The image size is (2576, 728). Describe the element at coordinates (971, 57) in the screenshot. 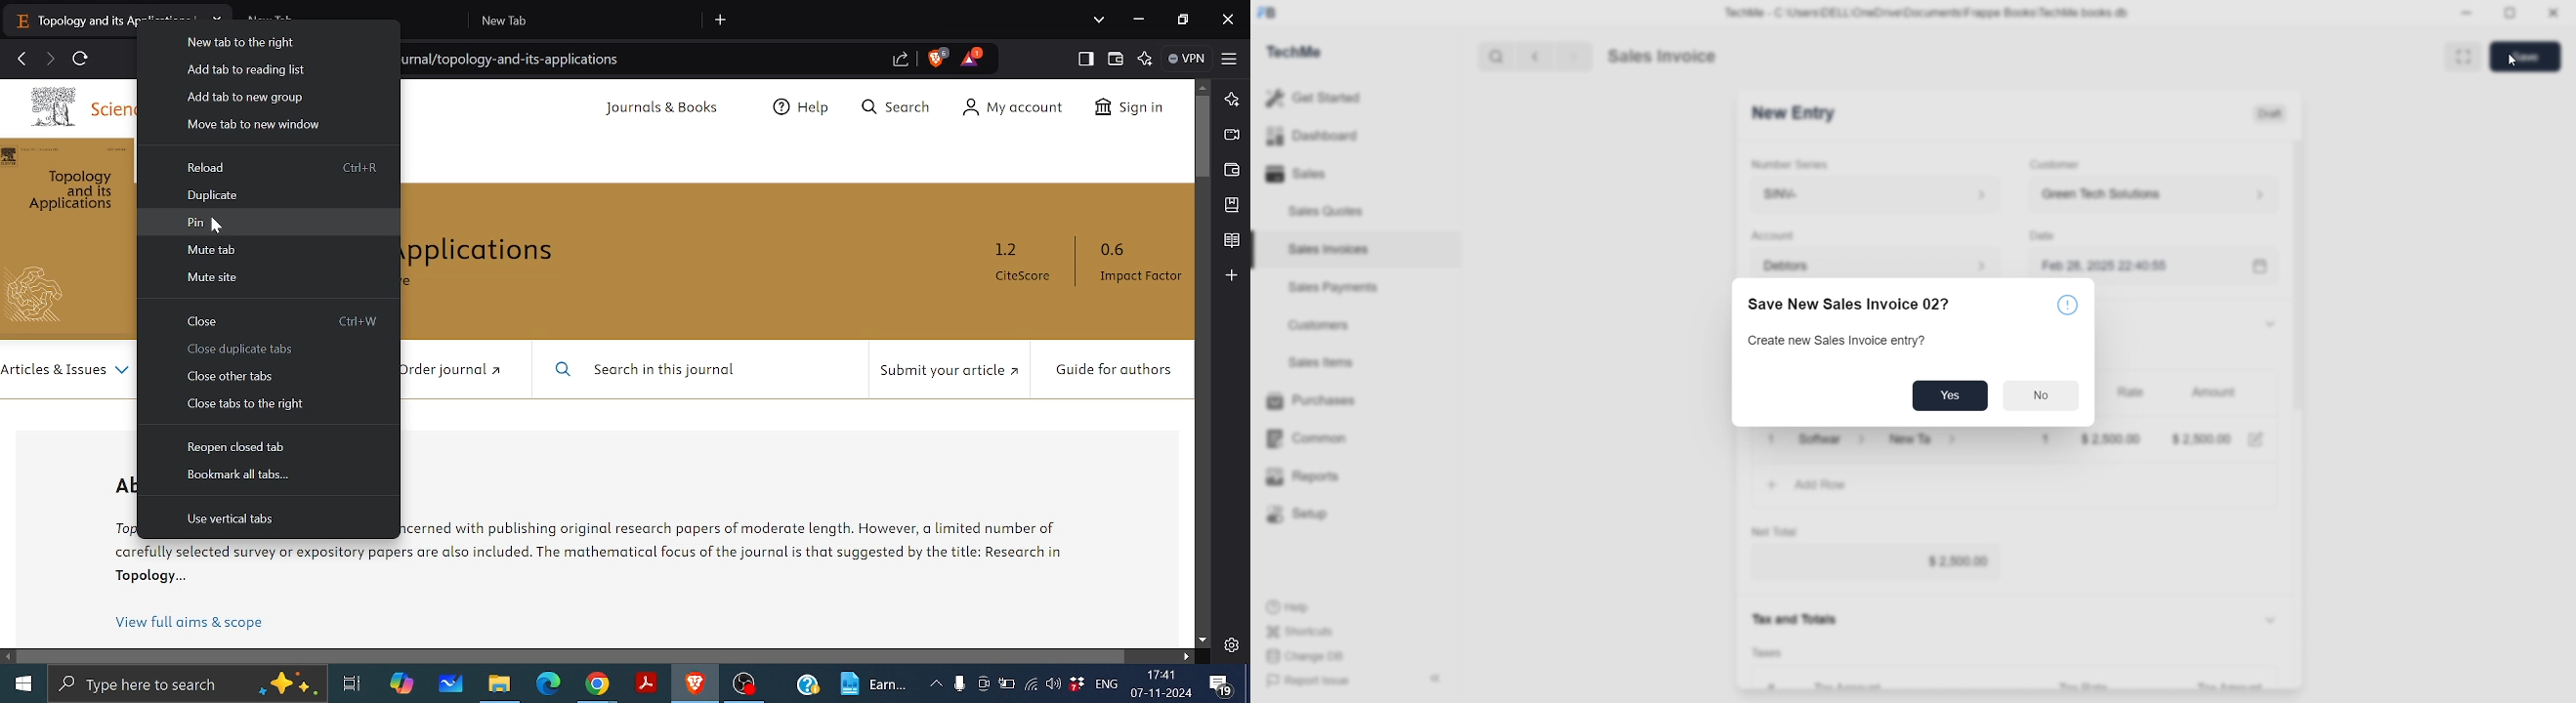

I see `Rewards` at that location.